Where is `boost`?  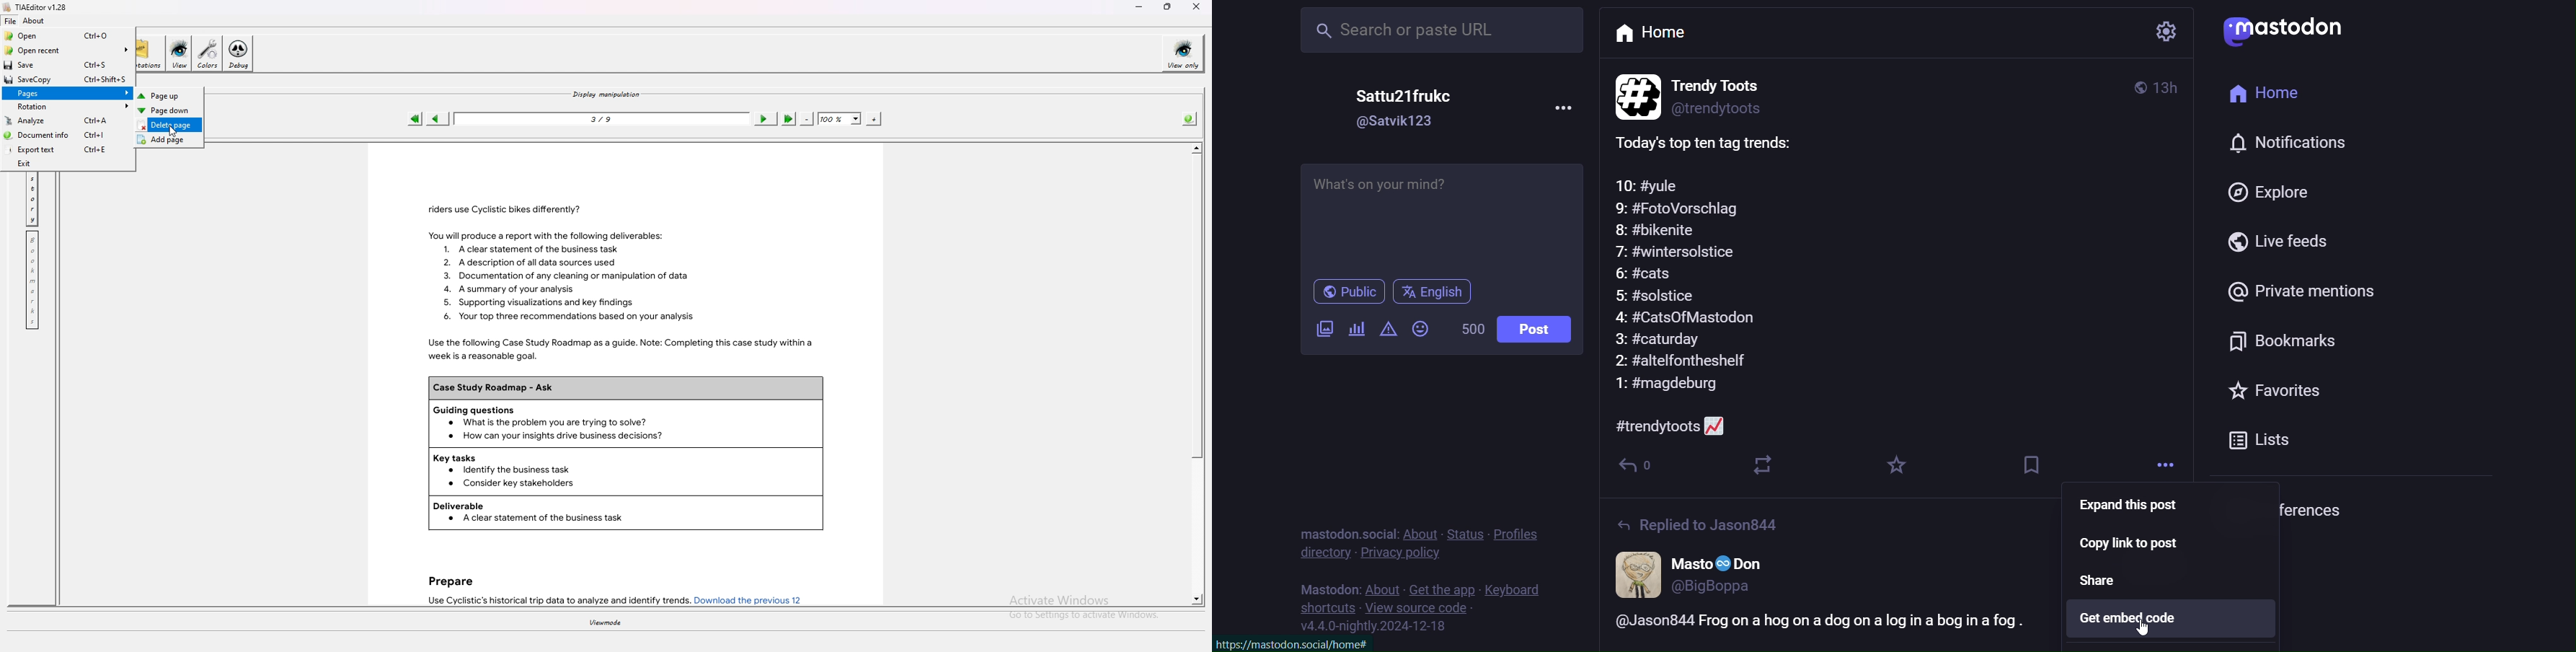
boost is located at coordinates (1762, 463).